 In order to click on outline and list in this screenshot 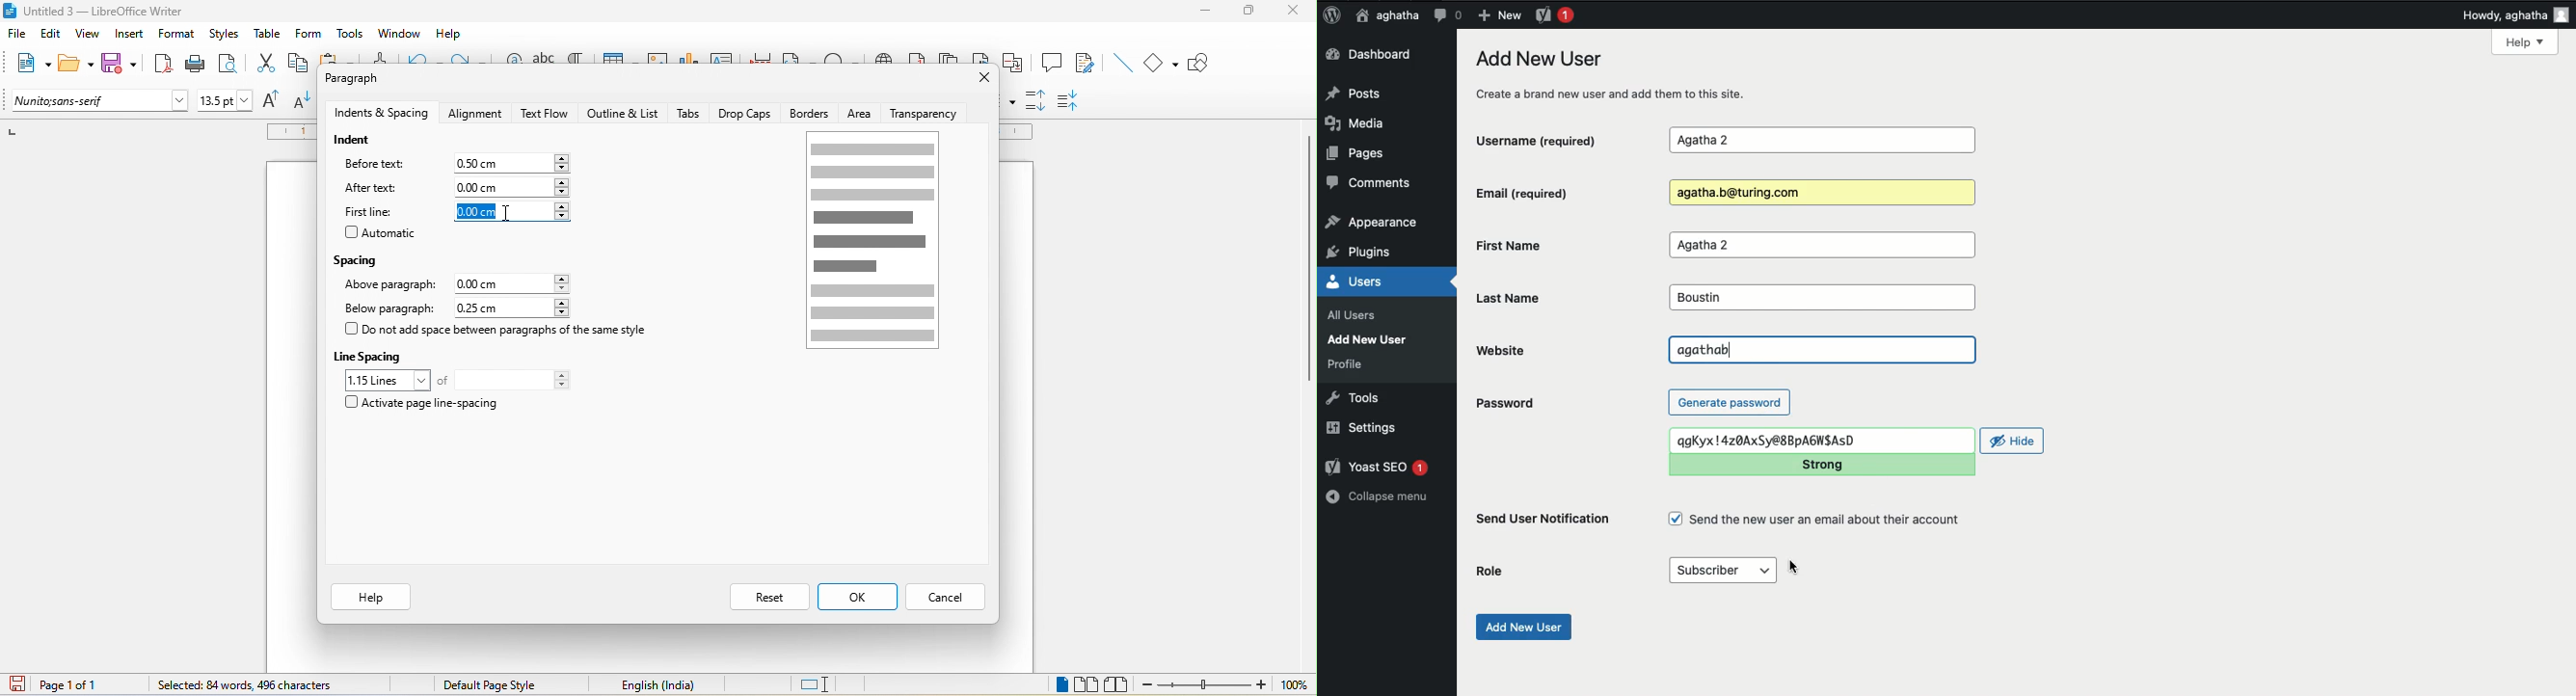, I will do `click(621, 112)`.